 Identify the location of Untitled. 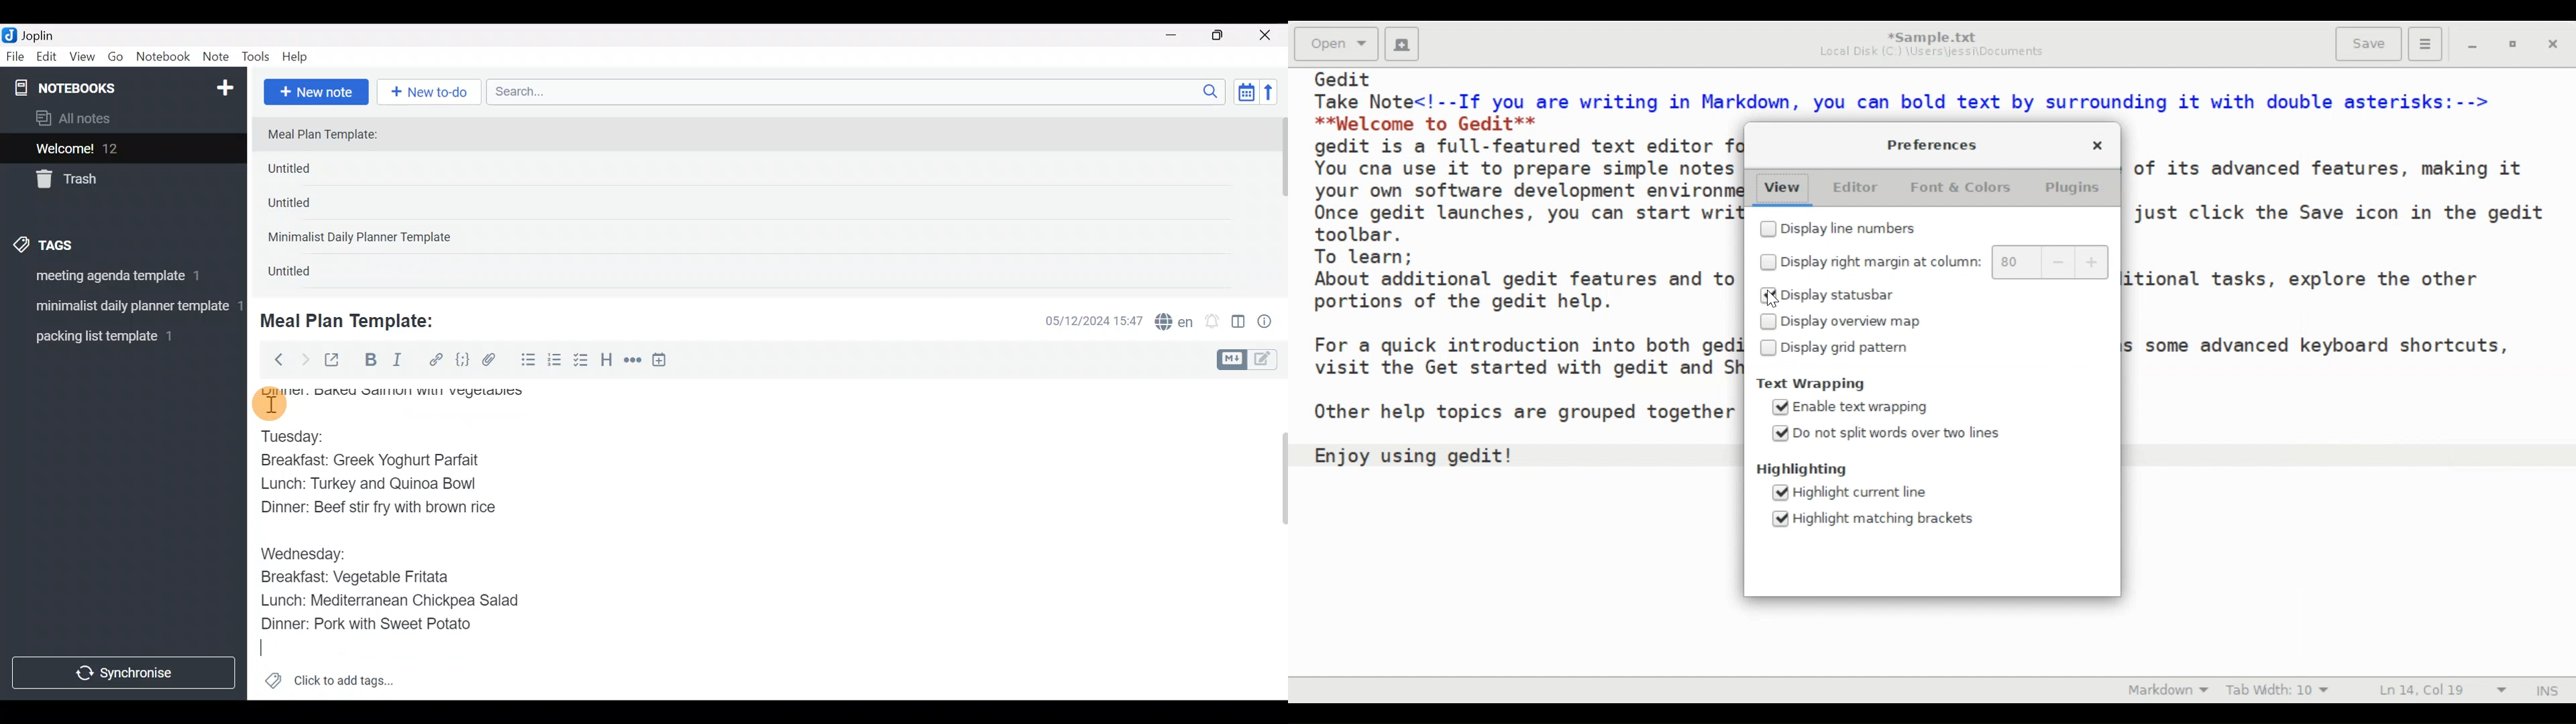
(305, 274).